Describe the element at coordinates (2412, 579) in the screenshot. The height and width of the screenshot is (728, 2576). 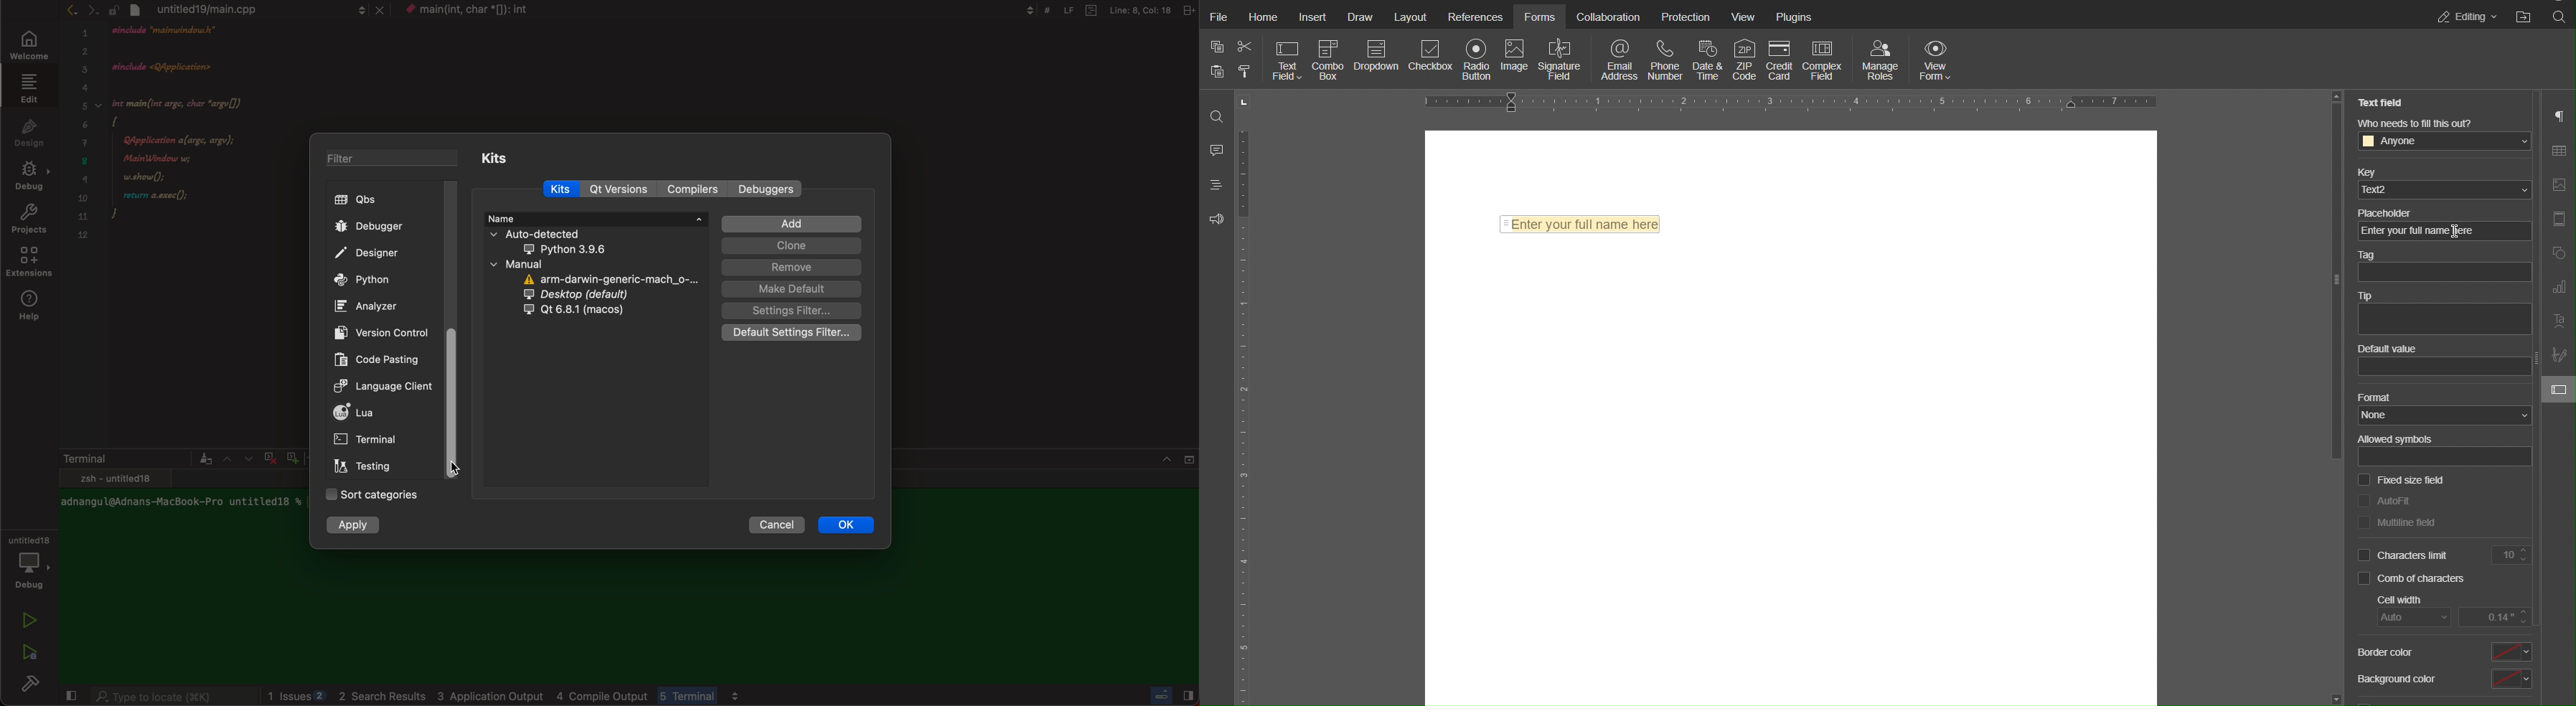
I see `Comb of characters` at that location.